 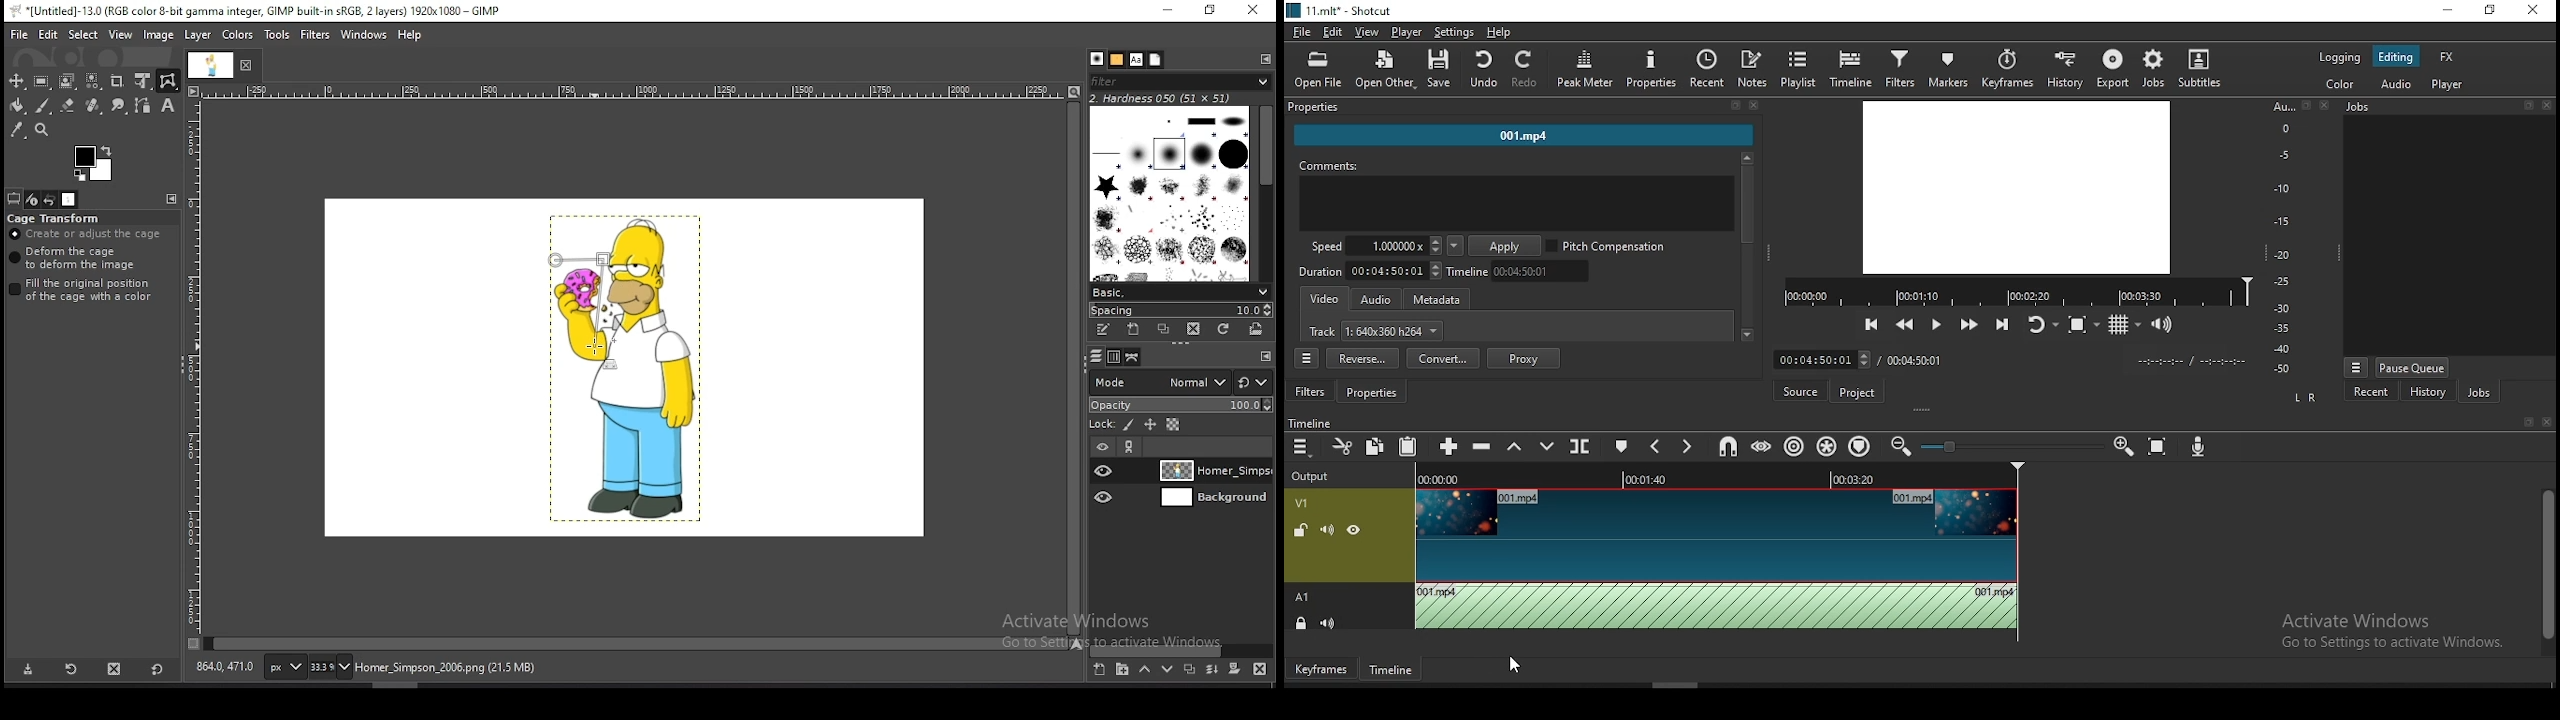 I want to click on paint bucket tool, so click(x=17, y=105).